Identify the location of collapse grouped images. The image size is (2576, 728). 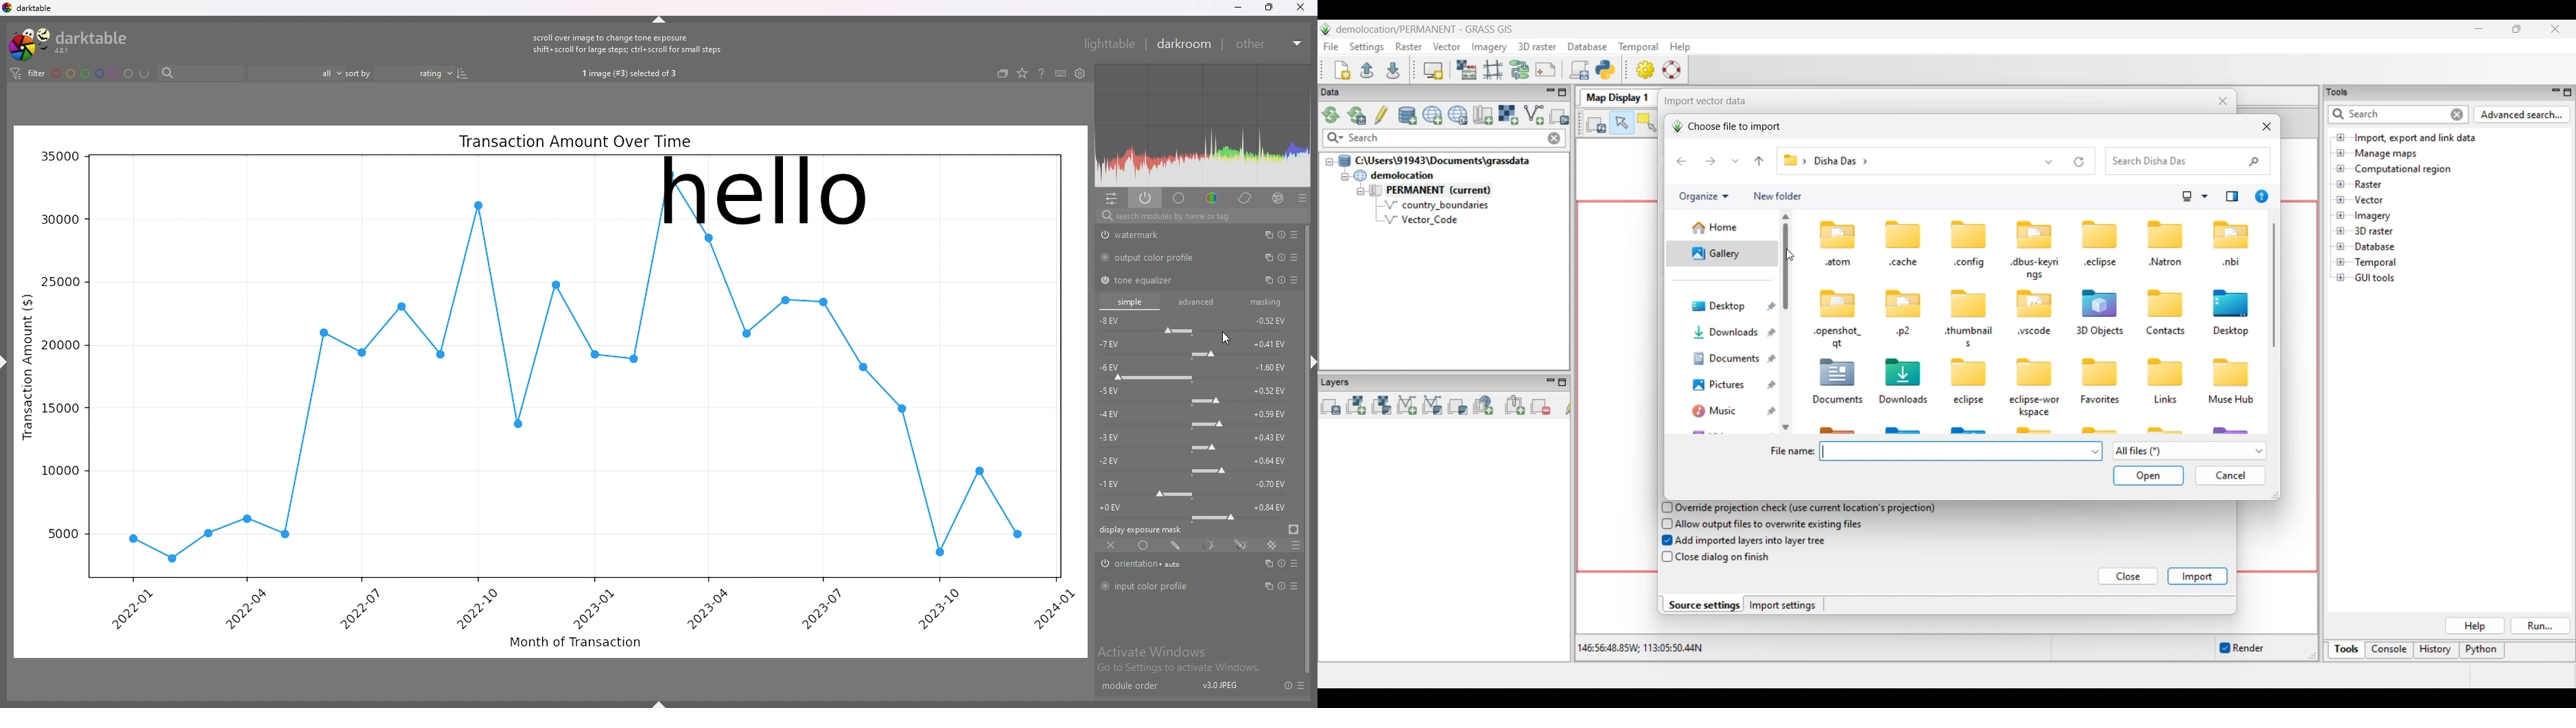
(1003, 73).